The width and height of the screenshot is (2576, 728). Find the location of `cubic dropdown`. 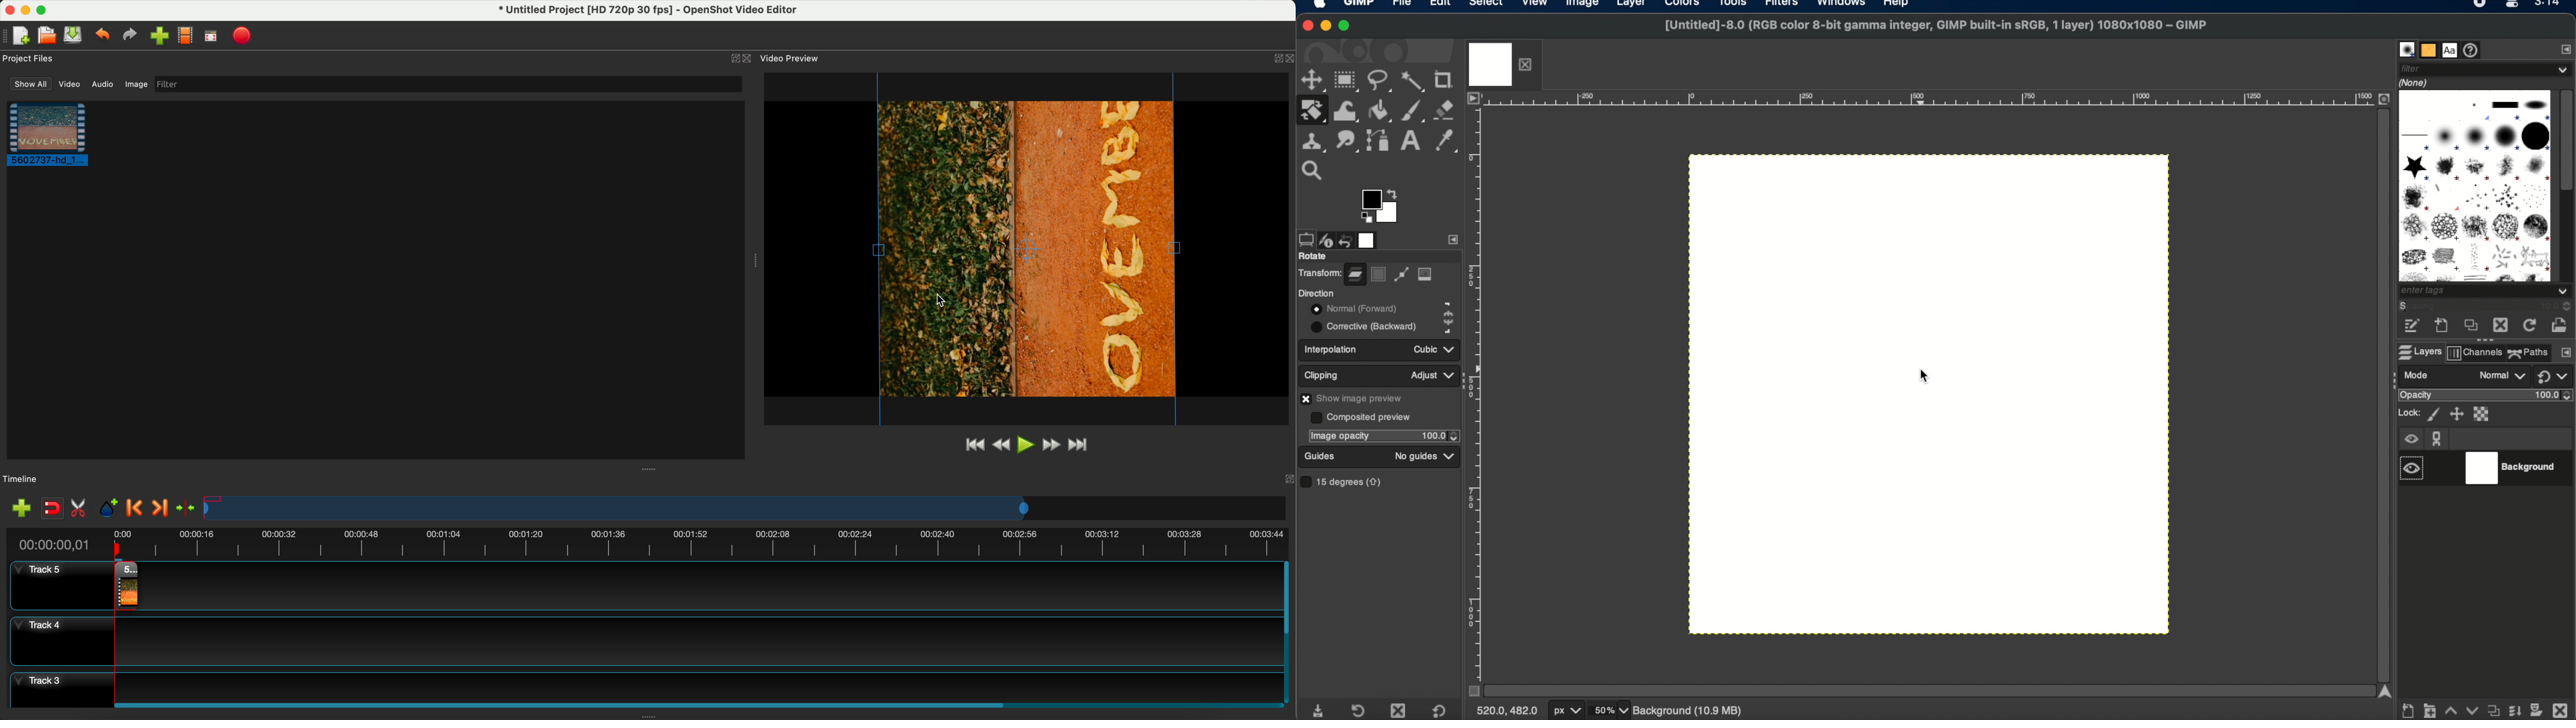

cubic dropdown is located at coordinates (1430, 349).